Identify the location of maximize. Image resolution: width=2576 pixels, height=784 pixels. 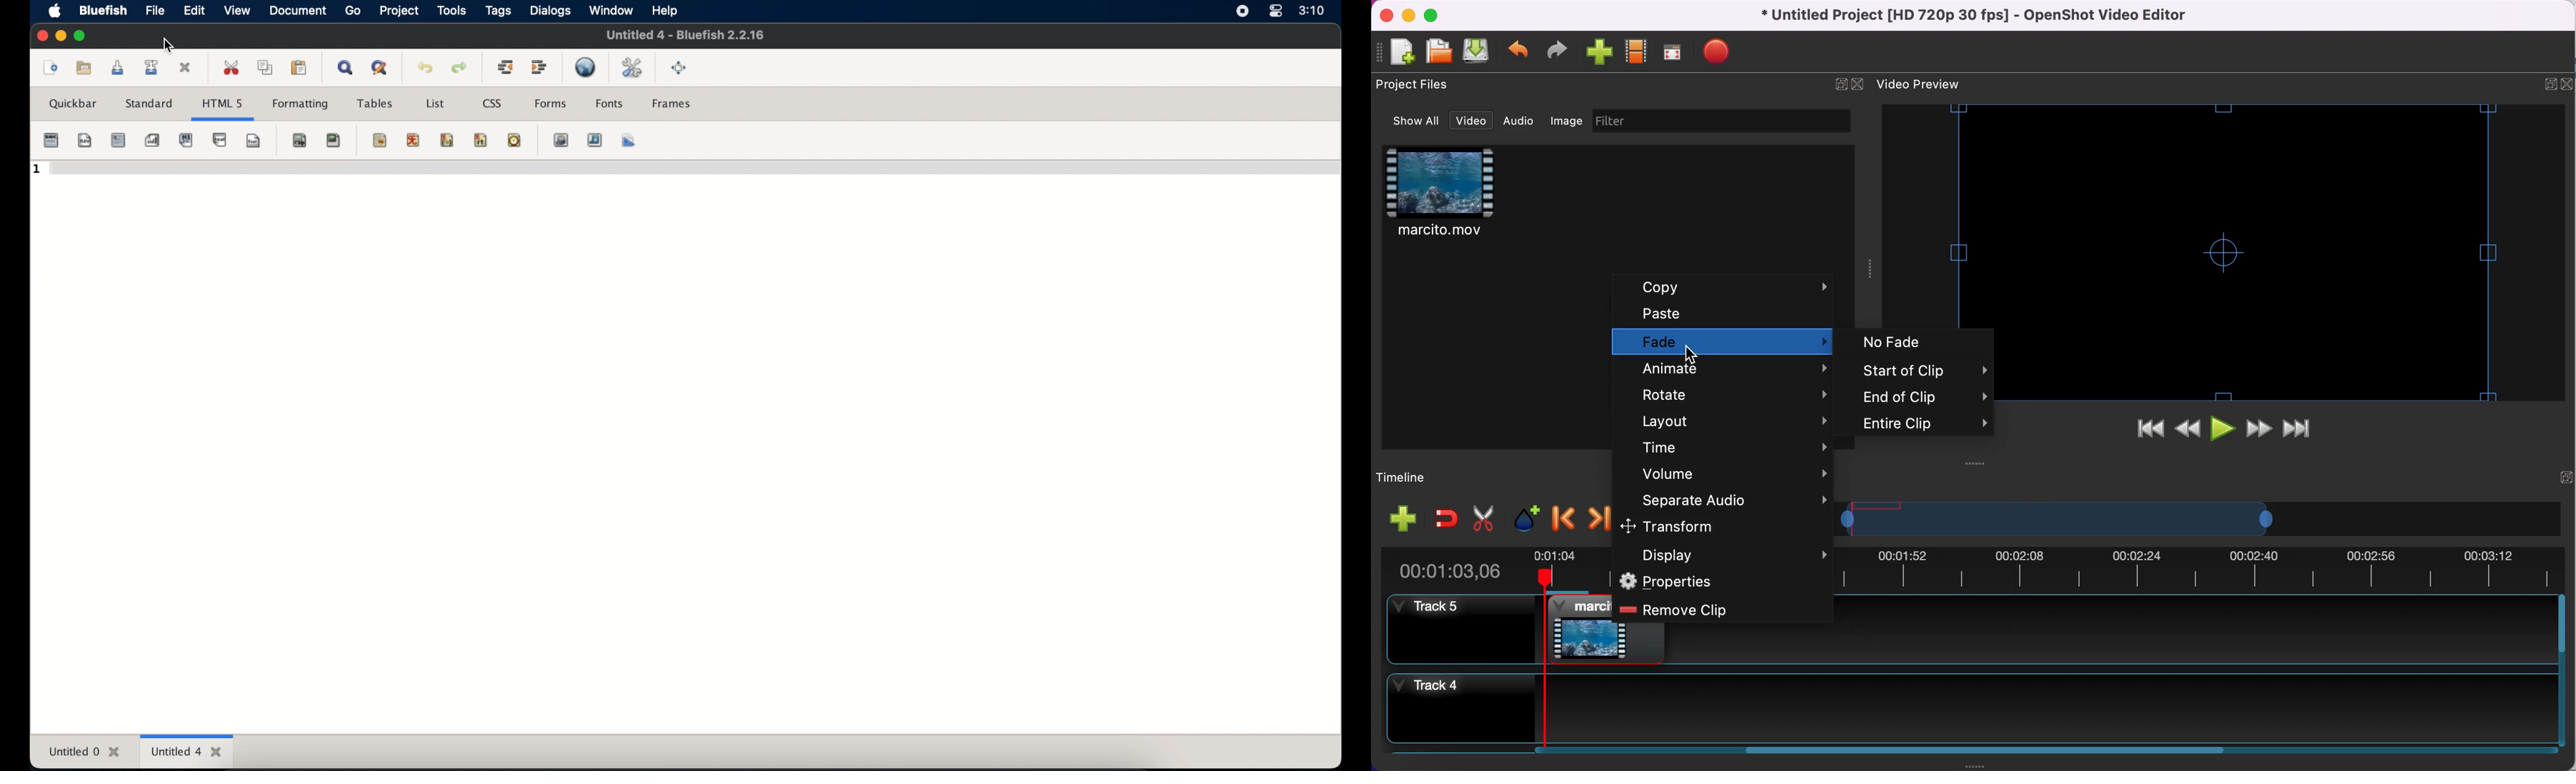
(81, 36).